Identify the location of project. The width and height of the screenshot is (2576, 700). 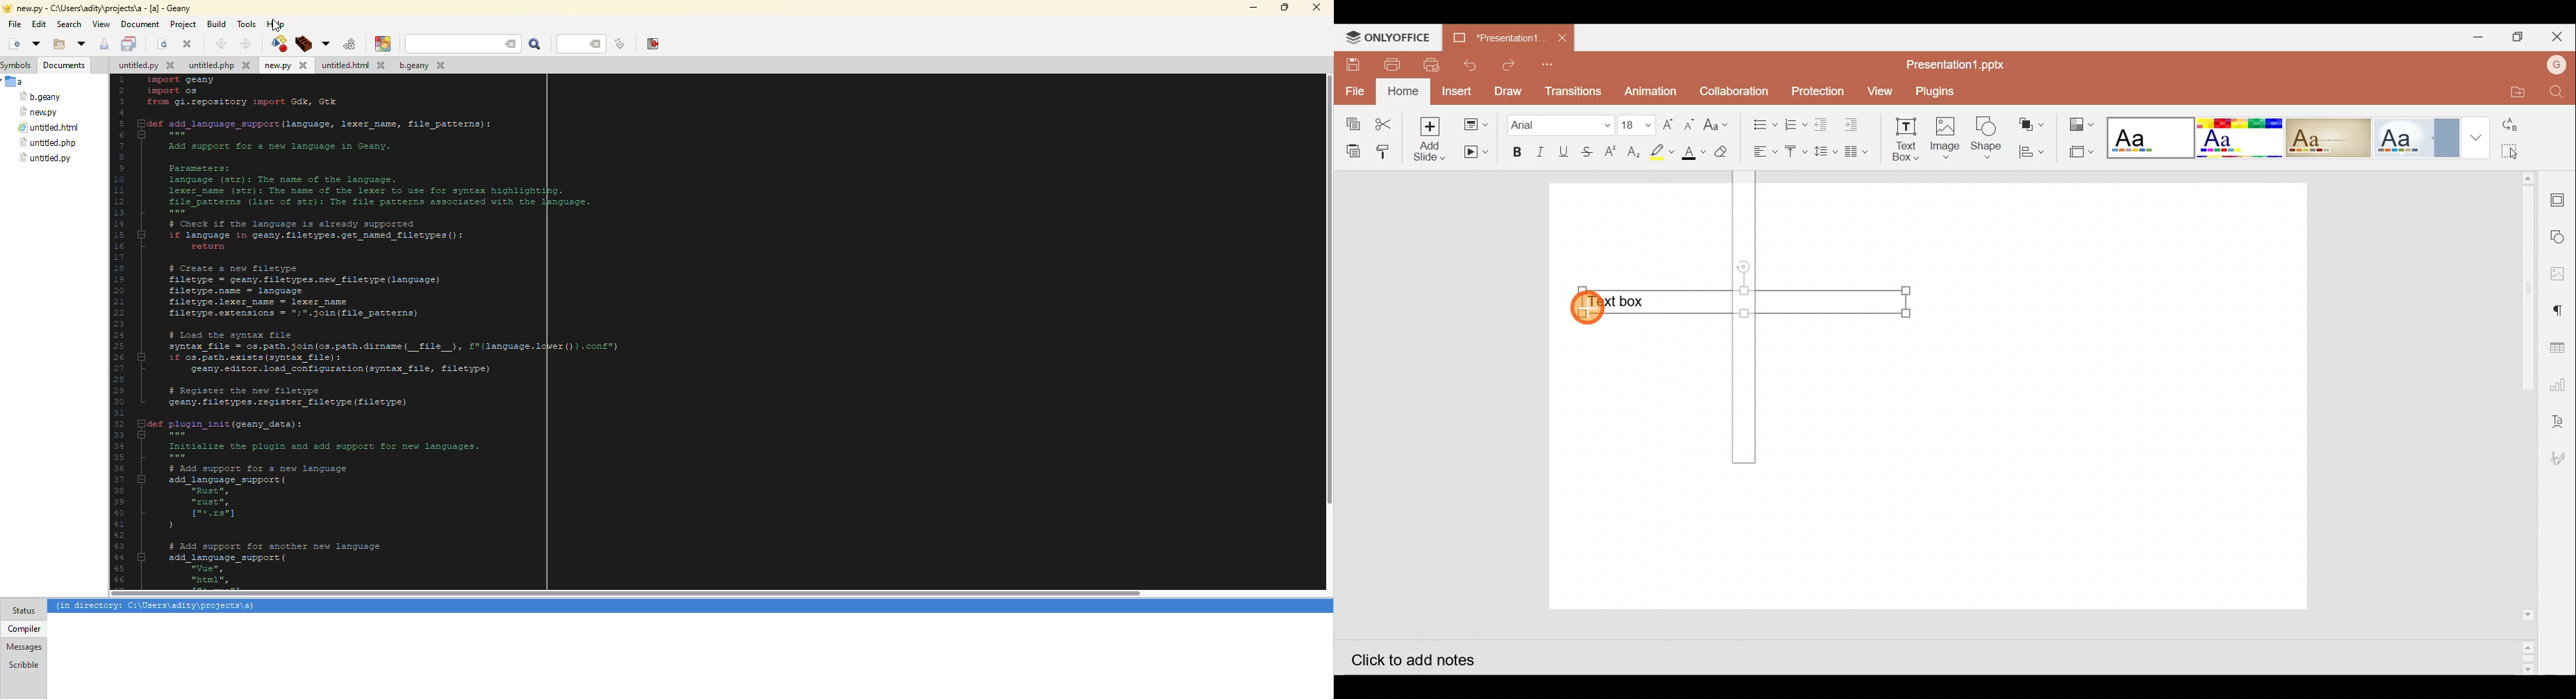
(183, 24).